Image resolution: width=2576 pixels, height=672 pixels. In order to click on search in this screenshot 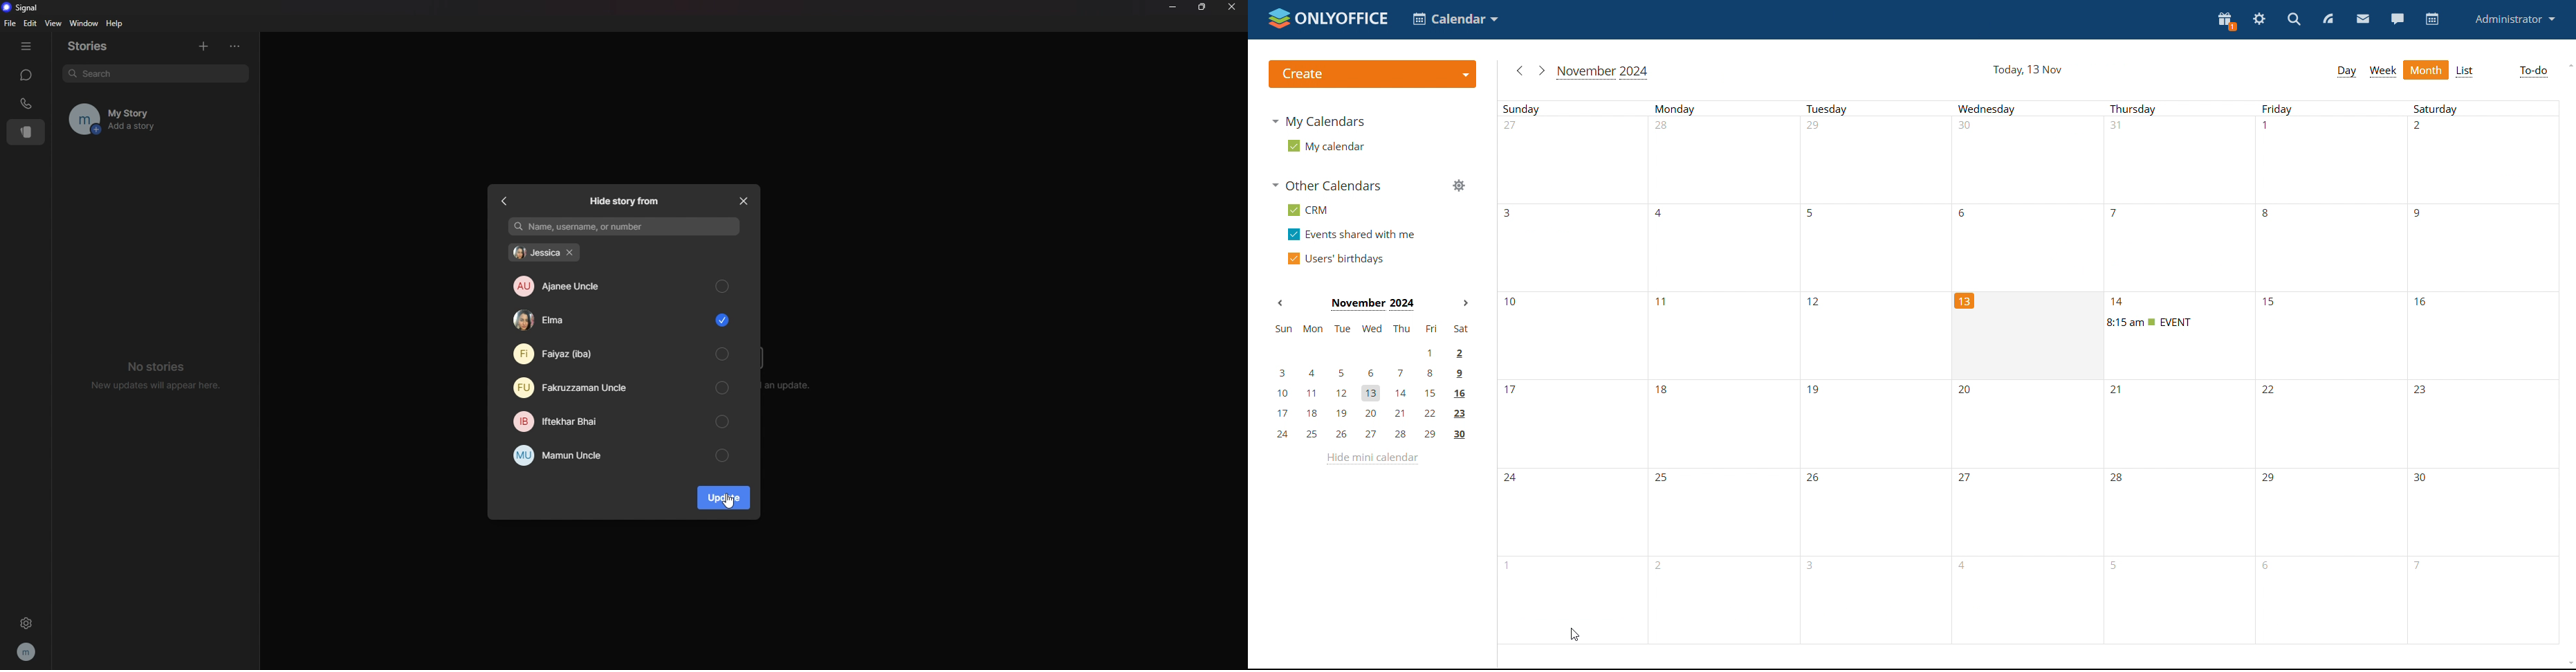, I will do `click(150, 72)`.